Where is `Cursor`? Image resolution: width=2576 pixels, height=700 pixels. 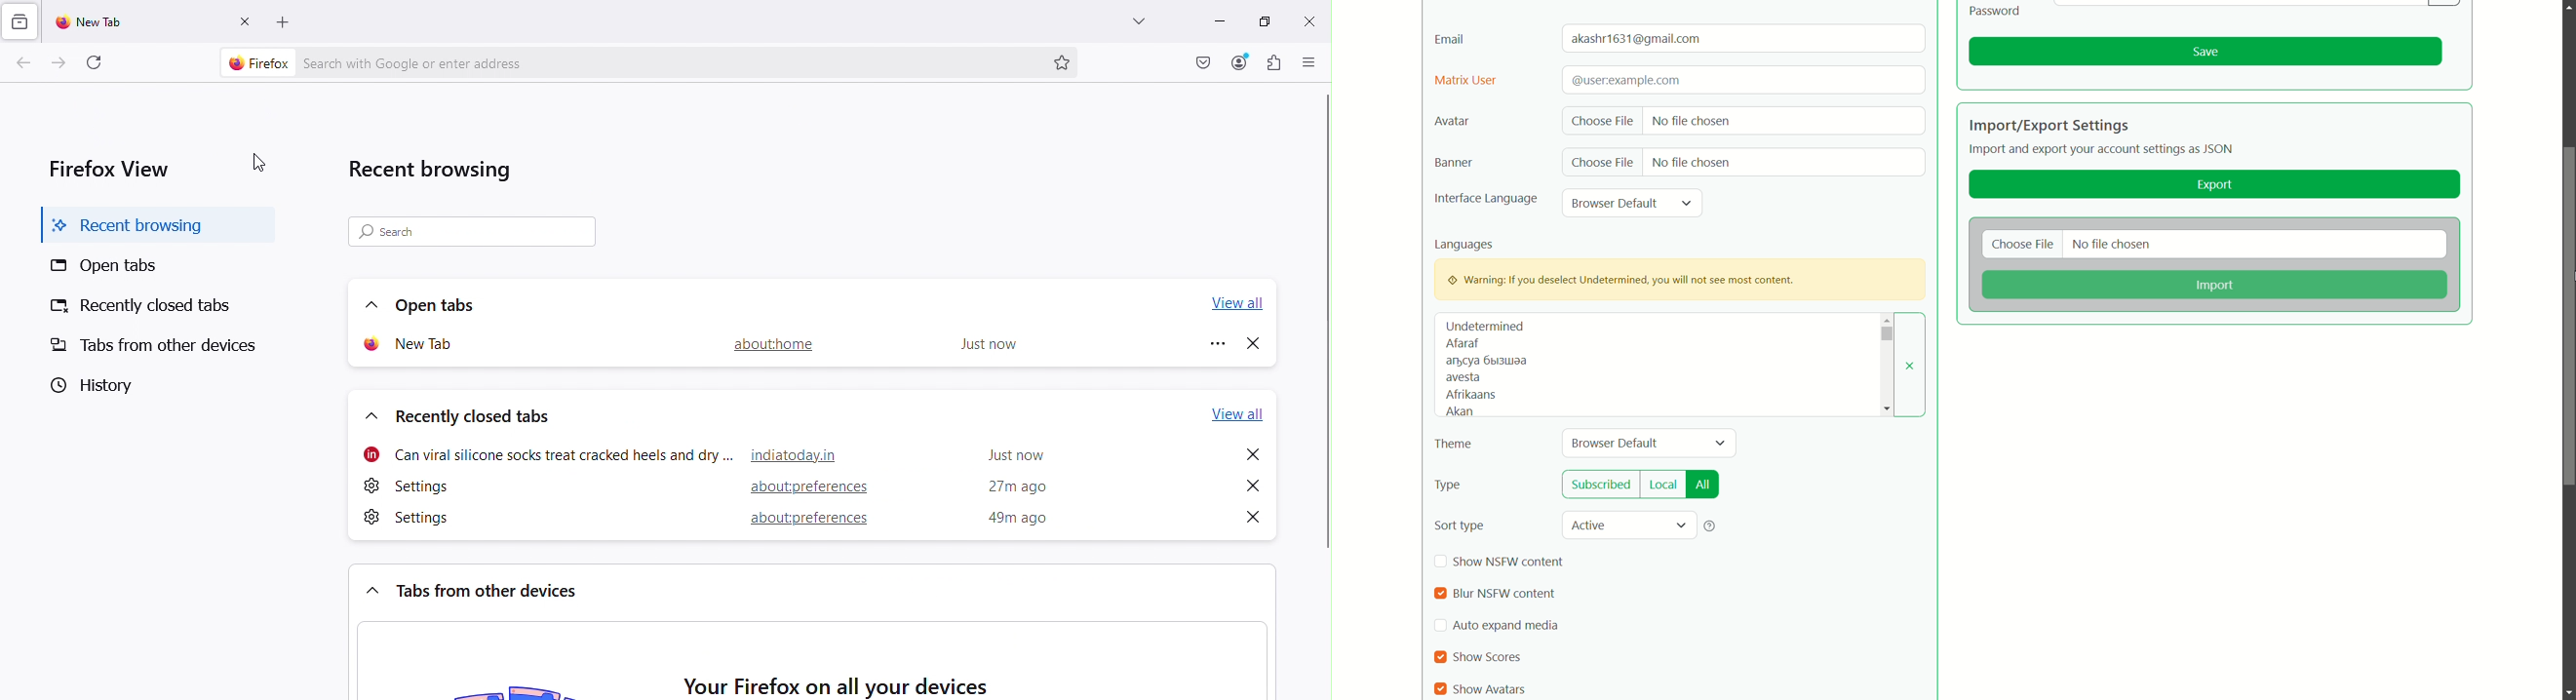
Cursor is located at coordinates (260, 164).